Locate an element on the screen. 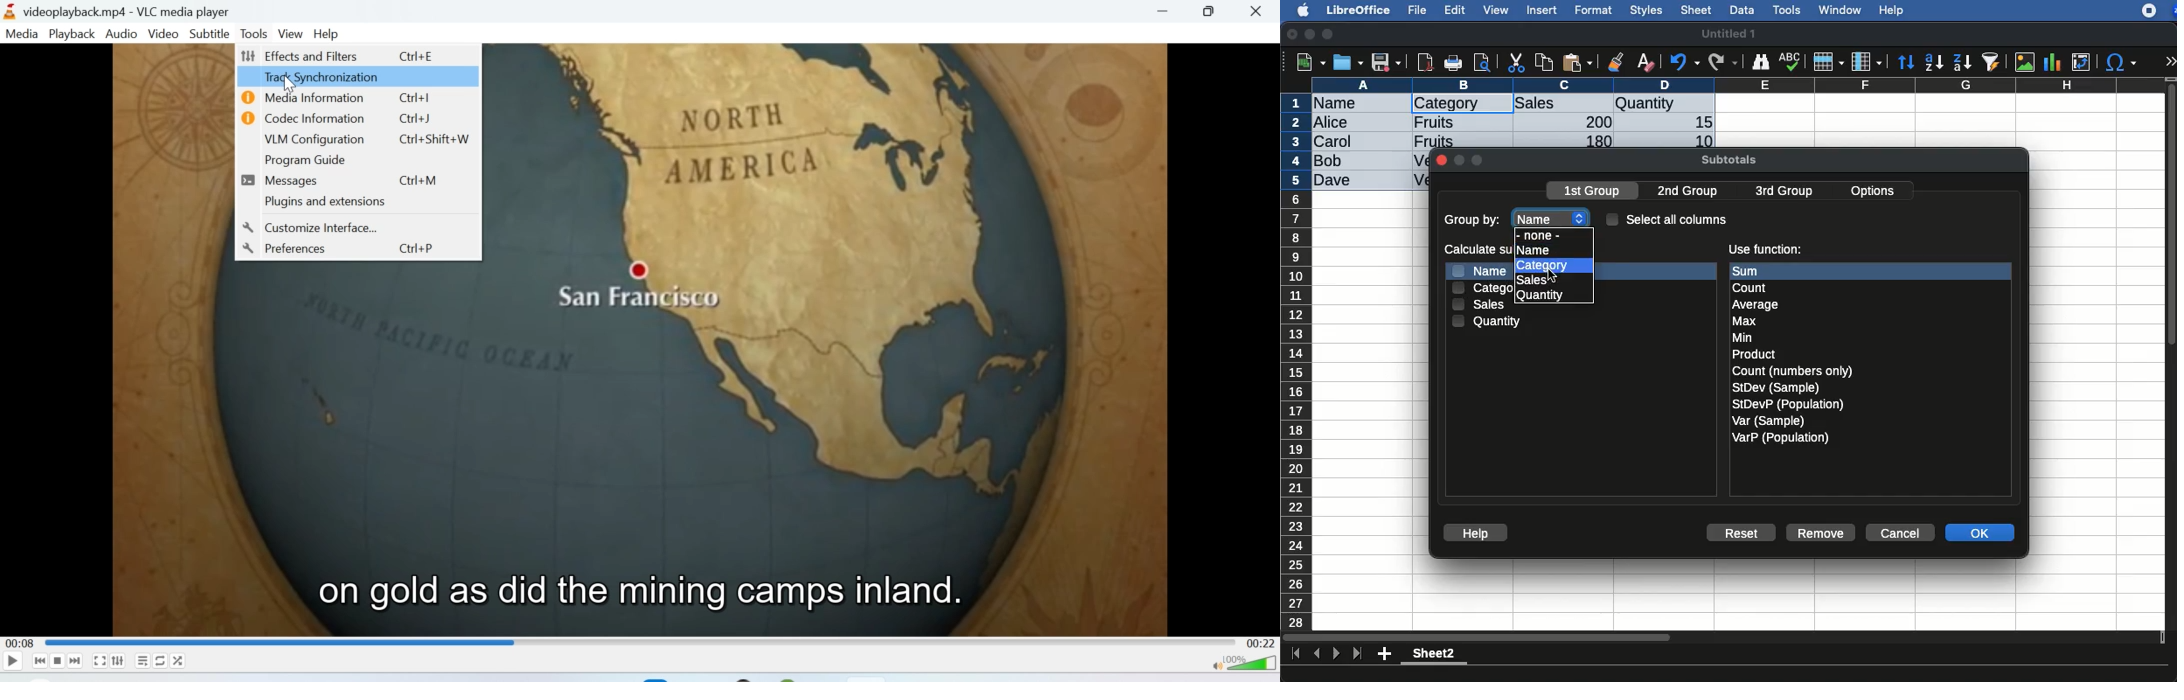 The height and width of the screenshot is (700, 2184). Seek forward is located at coordinates (76, 661).